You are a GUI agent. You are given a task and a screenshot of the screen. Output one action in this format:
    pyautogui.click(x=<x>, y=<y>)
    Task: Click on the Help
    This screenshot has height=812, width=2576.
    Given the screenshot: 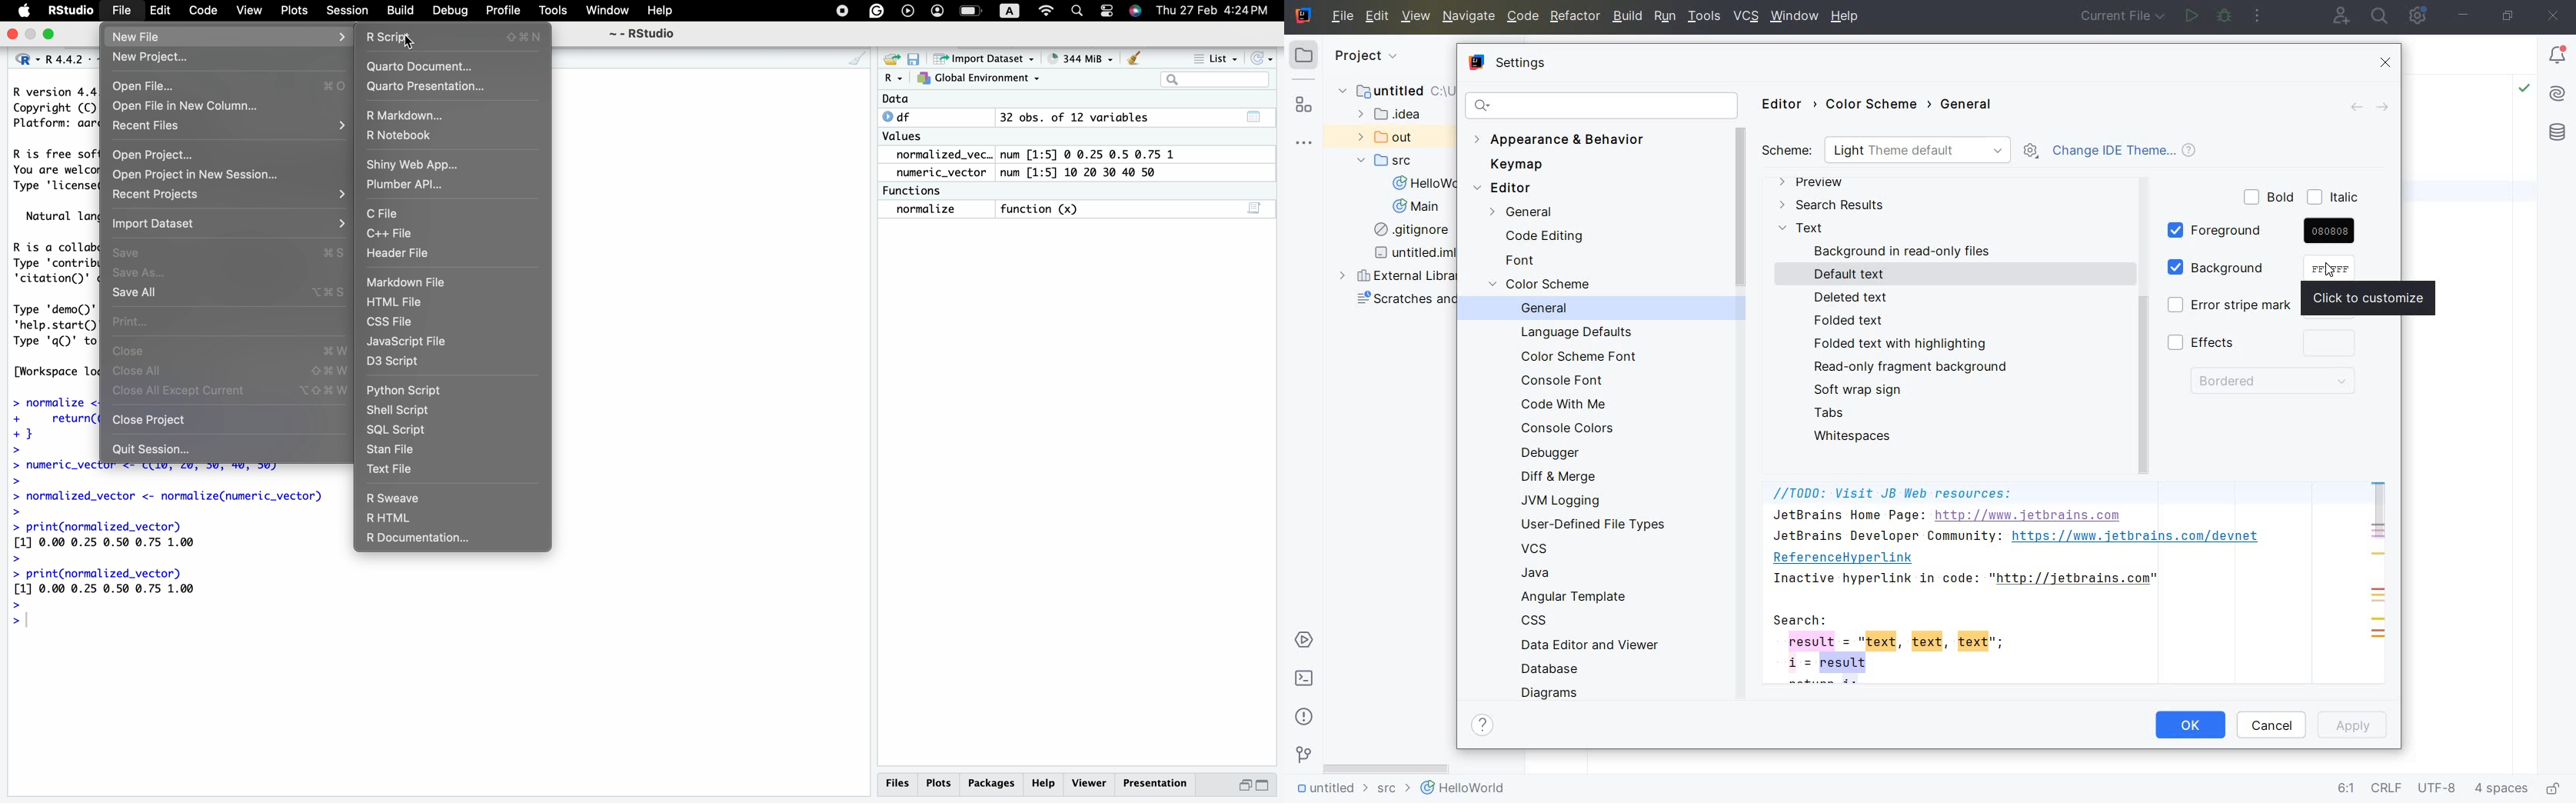 What is the action you would take?
    pyautogui.click(x=1043, y=784)
    